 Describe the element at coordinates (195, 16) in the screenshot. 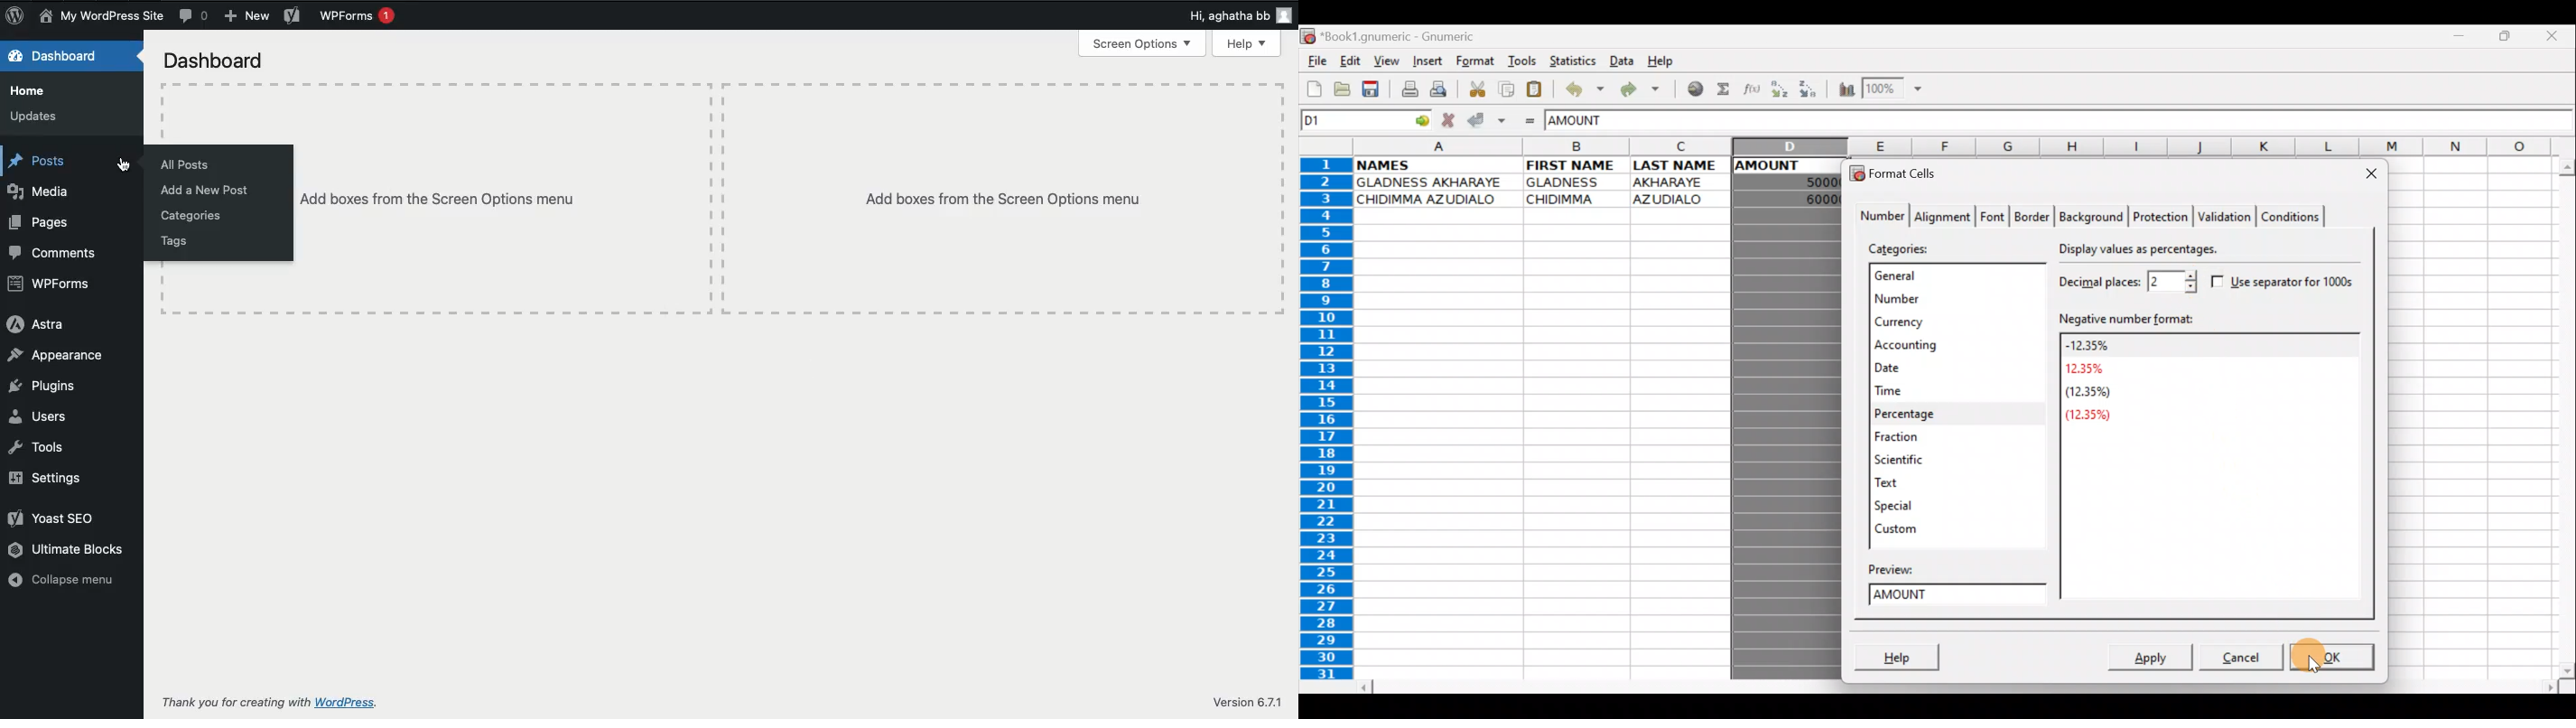

I see `Comments` at that location.